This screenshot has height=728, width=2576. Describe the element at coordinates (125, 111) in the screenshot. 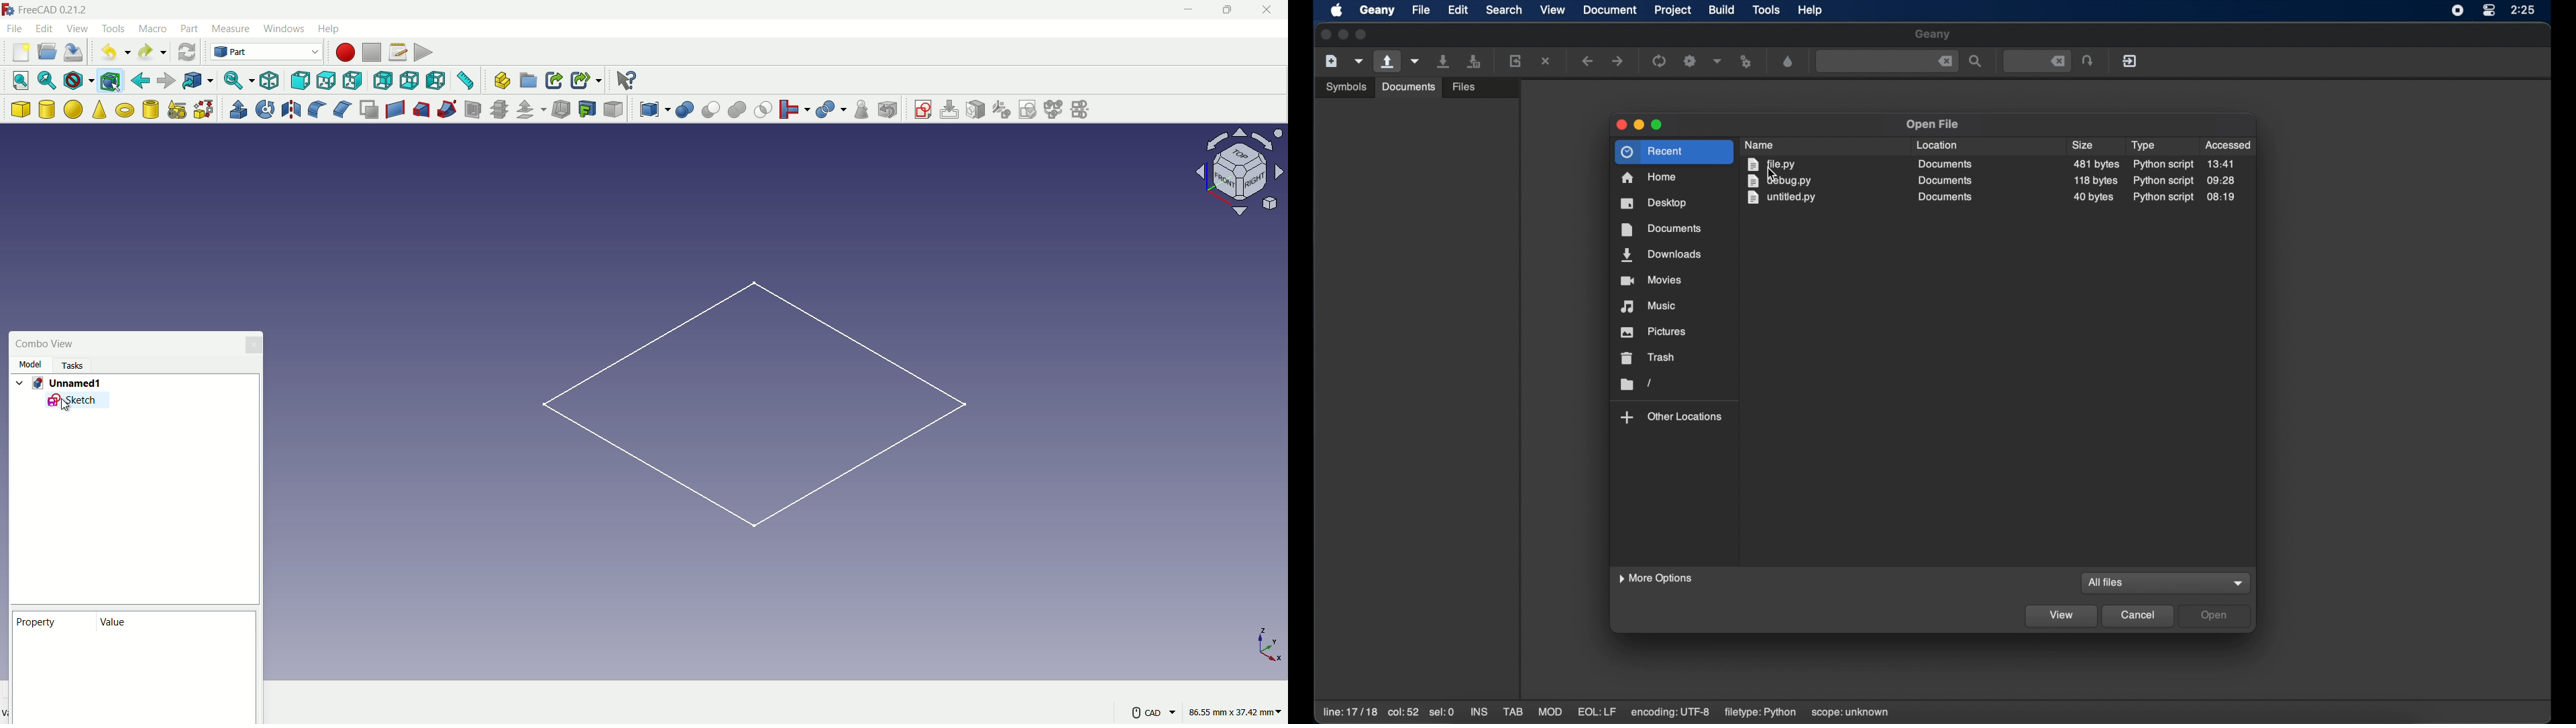

I see `torus solid` at that location.